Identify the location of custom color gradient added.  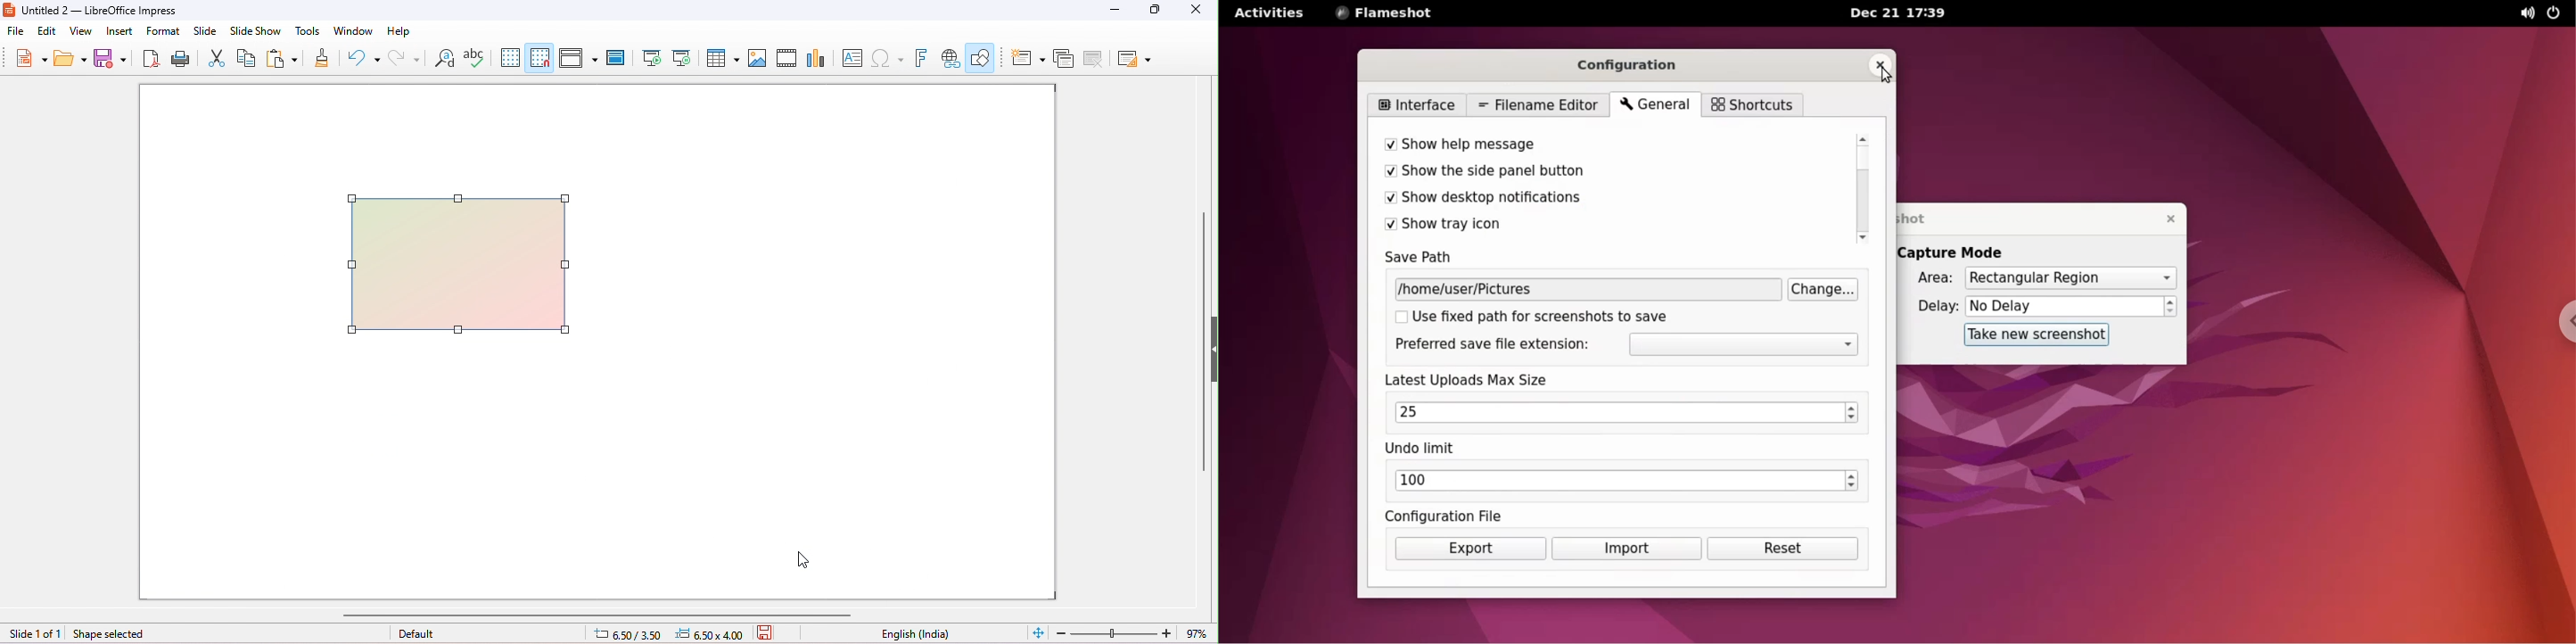
(460, 265).